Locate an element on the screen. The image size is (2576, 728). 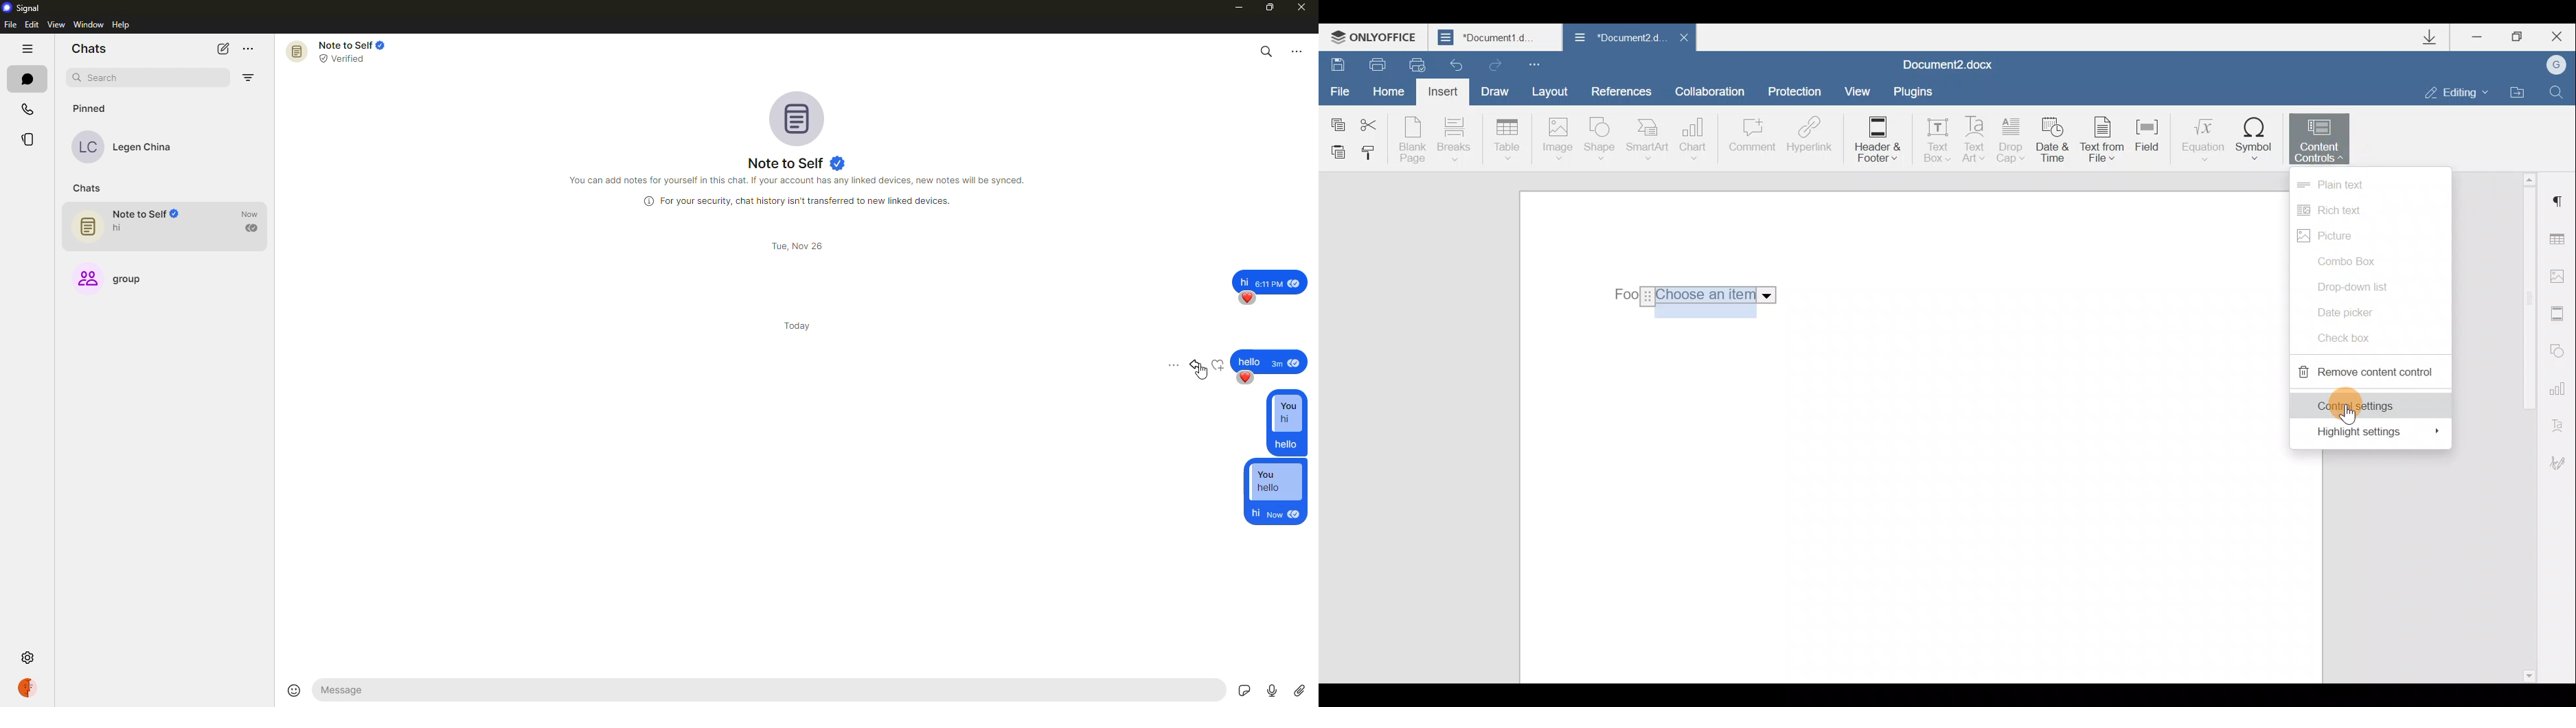
Hyperlink is located at coordinates (1807, 137).